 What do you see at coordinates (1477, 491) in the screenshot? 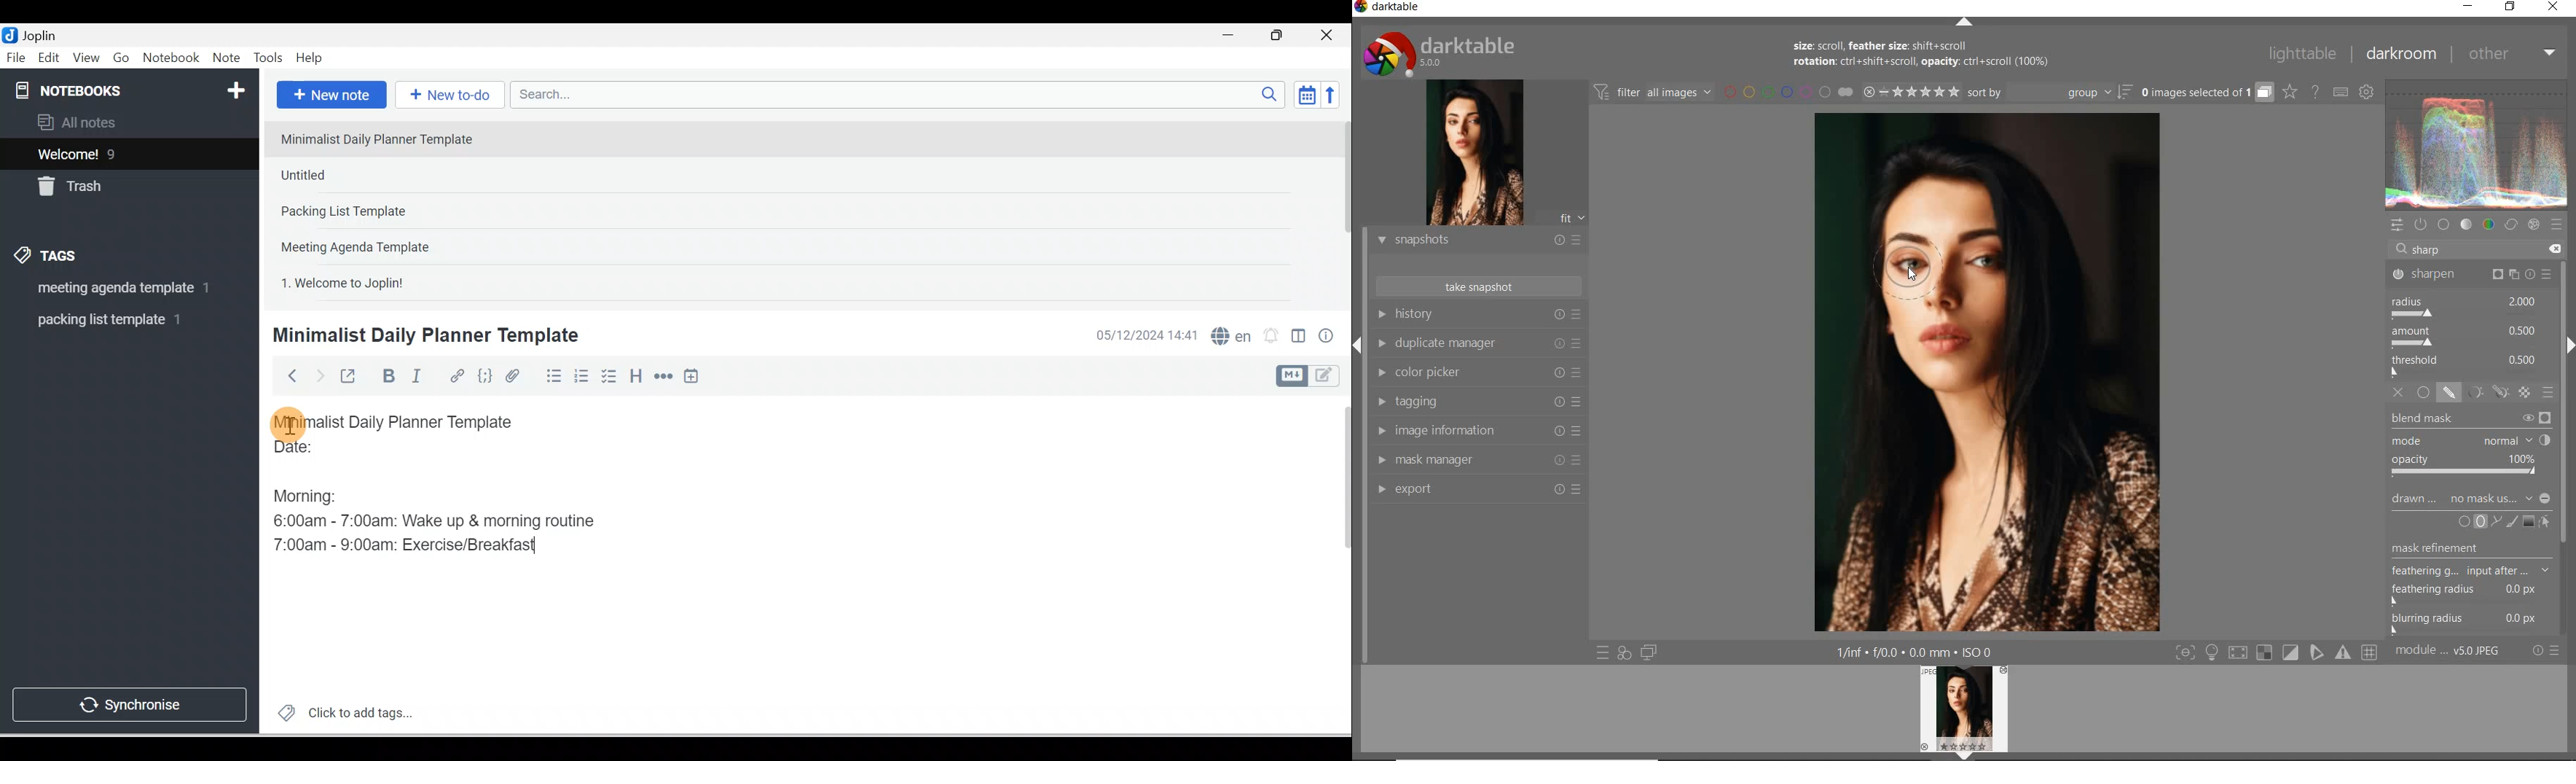
I see `export` at bounding box center [1477, 491].